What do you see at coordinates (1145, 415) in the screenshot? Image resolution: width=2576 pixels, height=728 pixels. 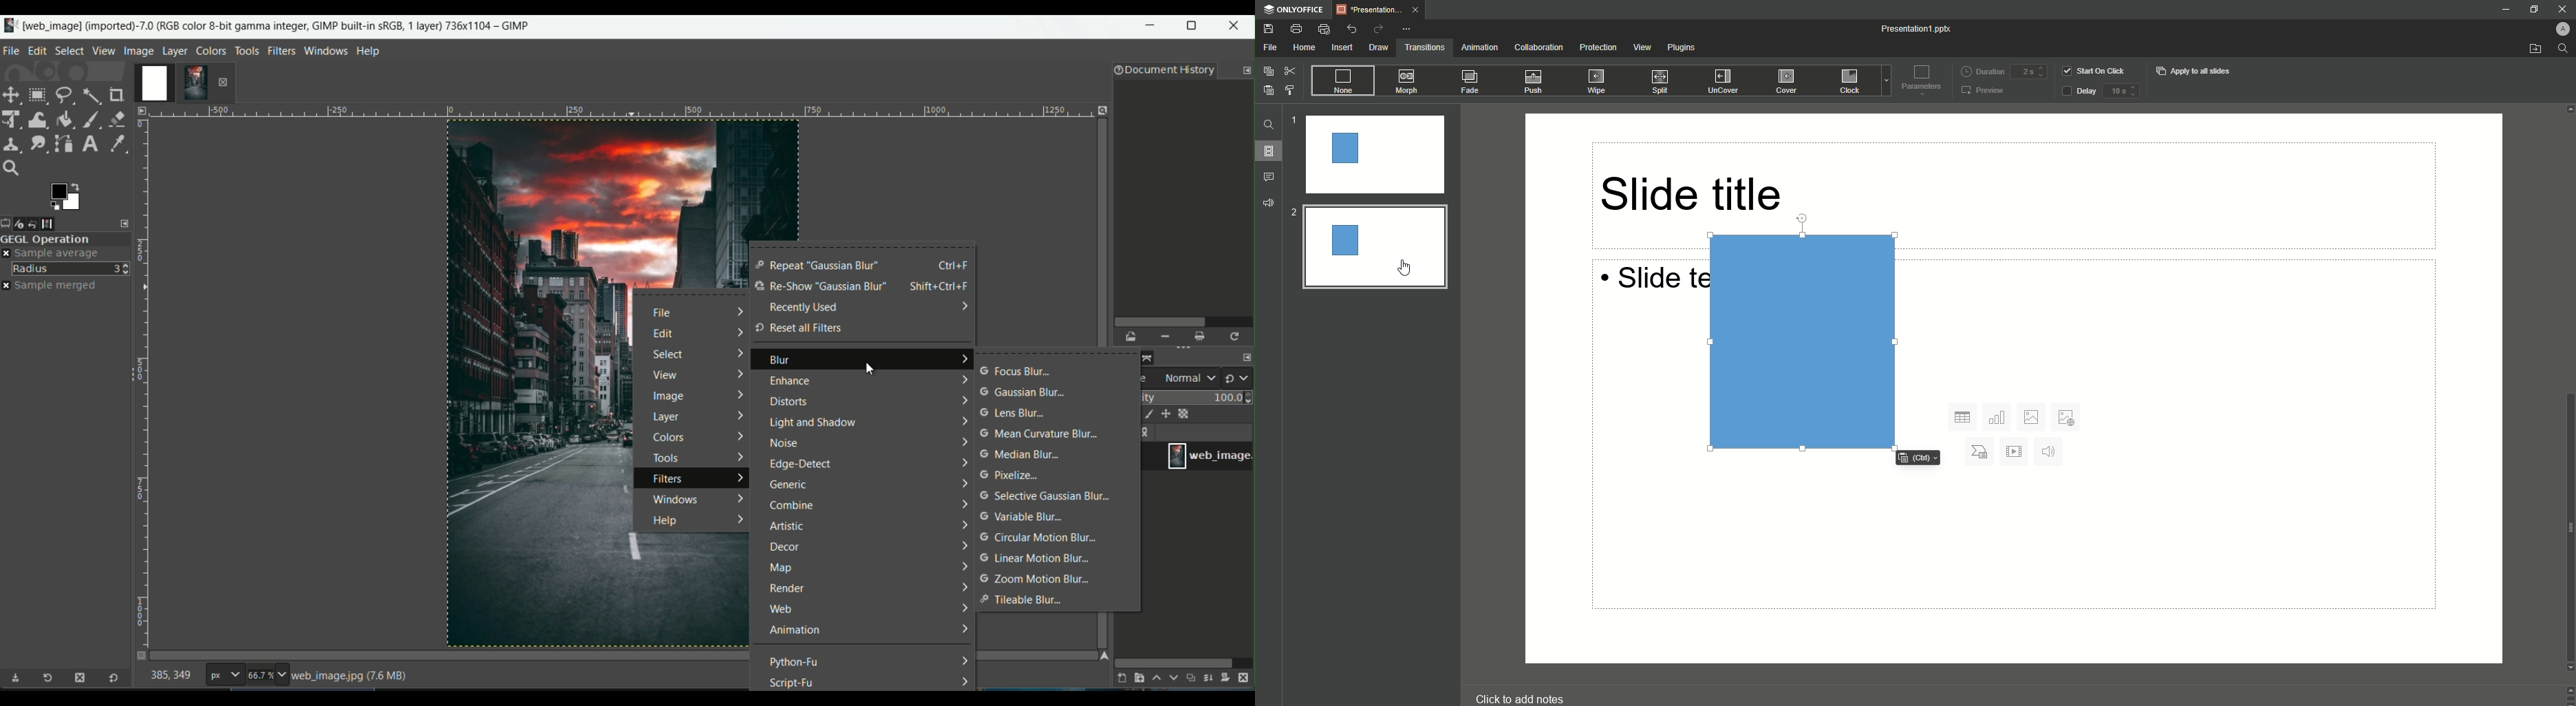 I see `lock pixels` at bounding box center [1145, 415].